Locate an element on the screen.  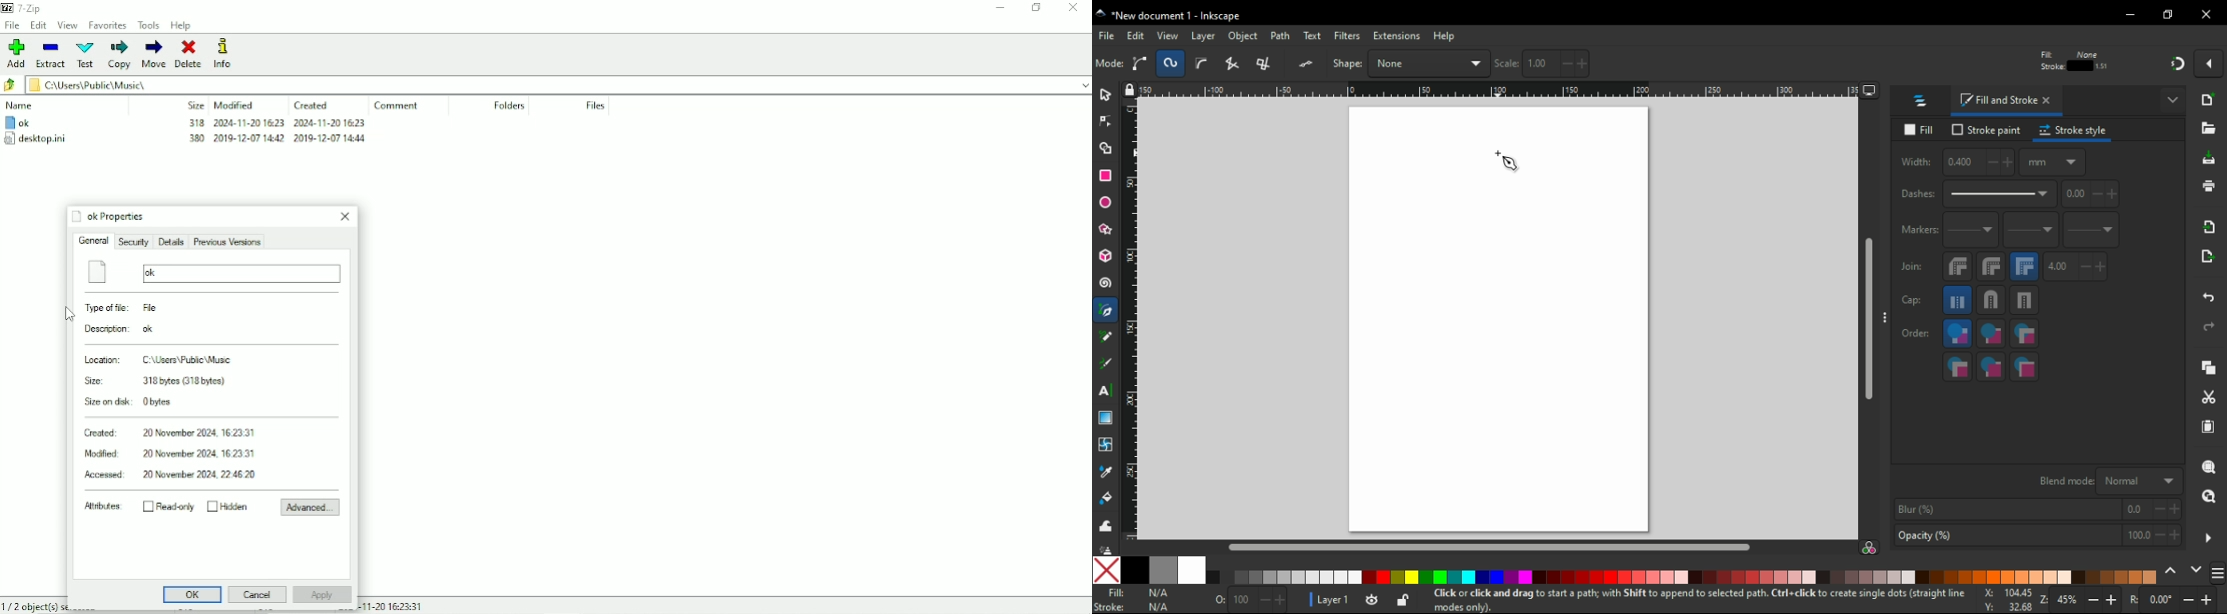
undo is located at coordinates (2211, 295).